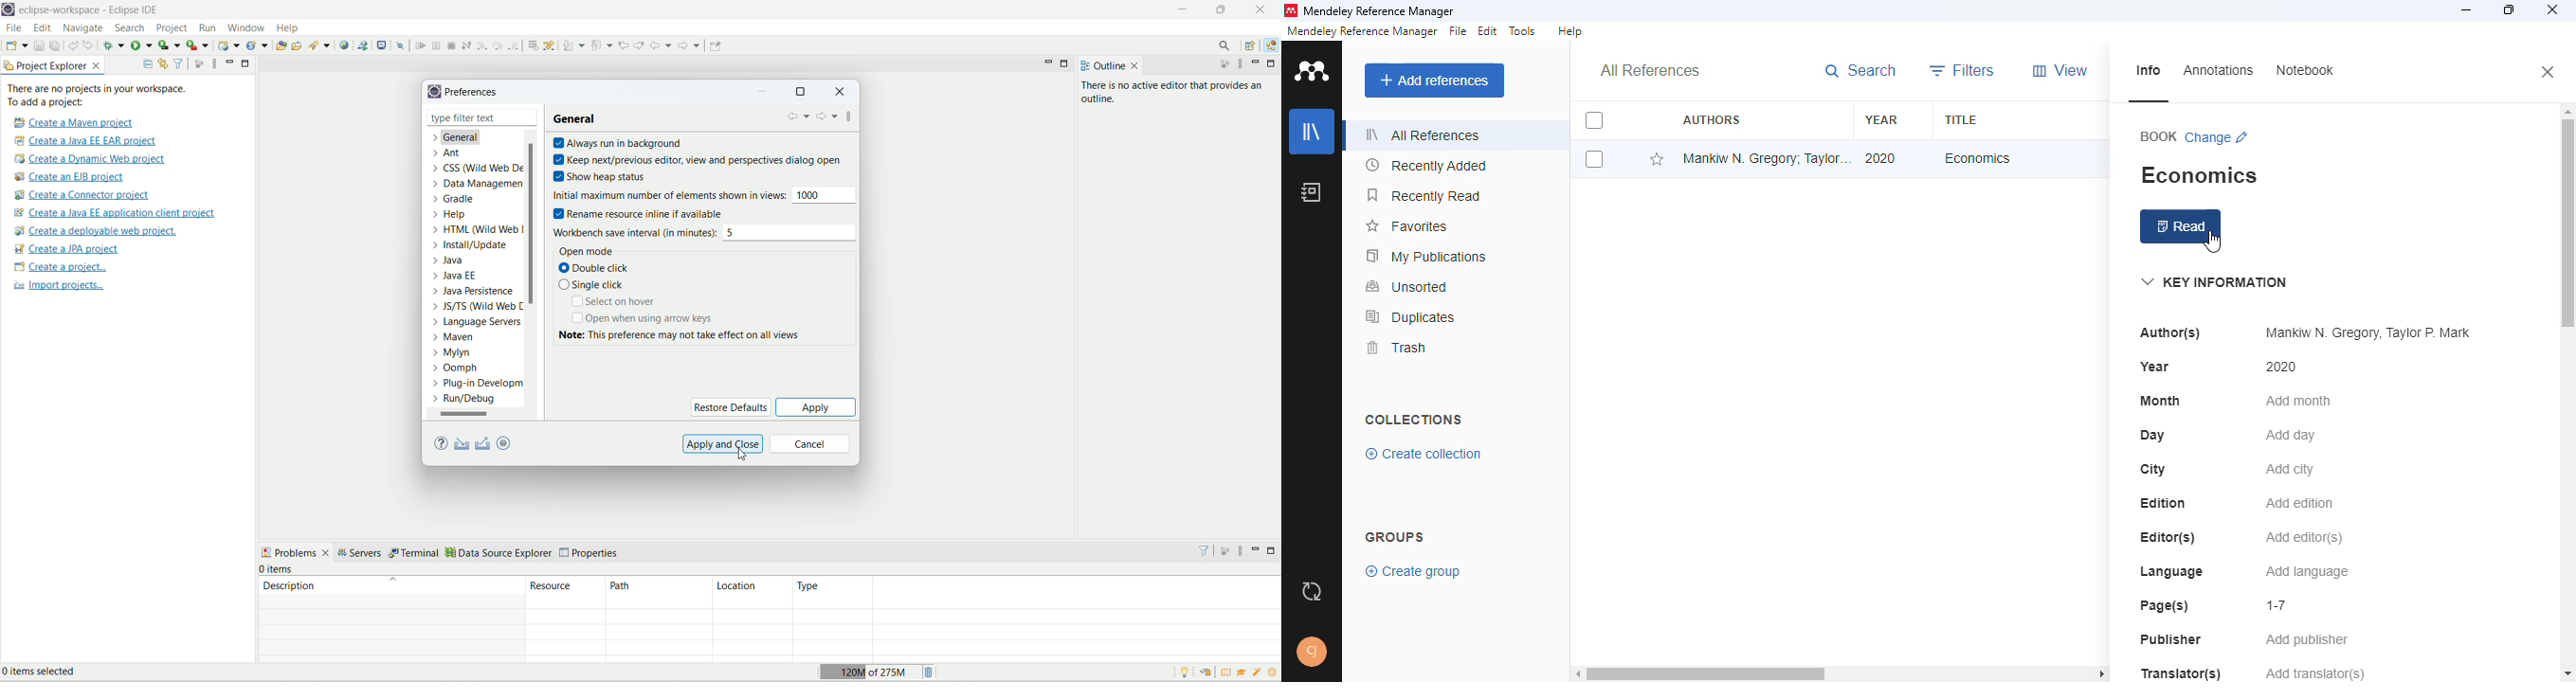  I want to click on city, so click(2152, 470).